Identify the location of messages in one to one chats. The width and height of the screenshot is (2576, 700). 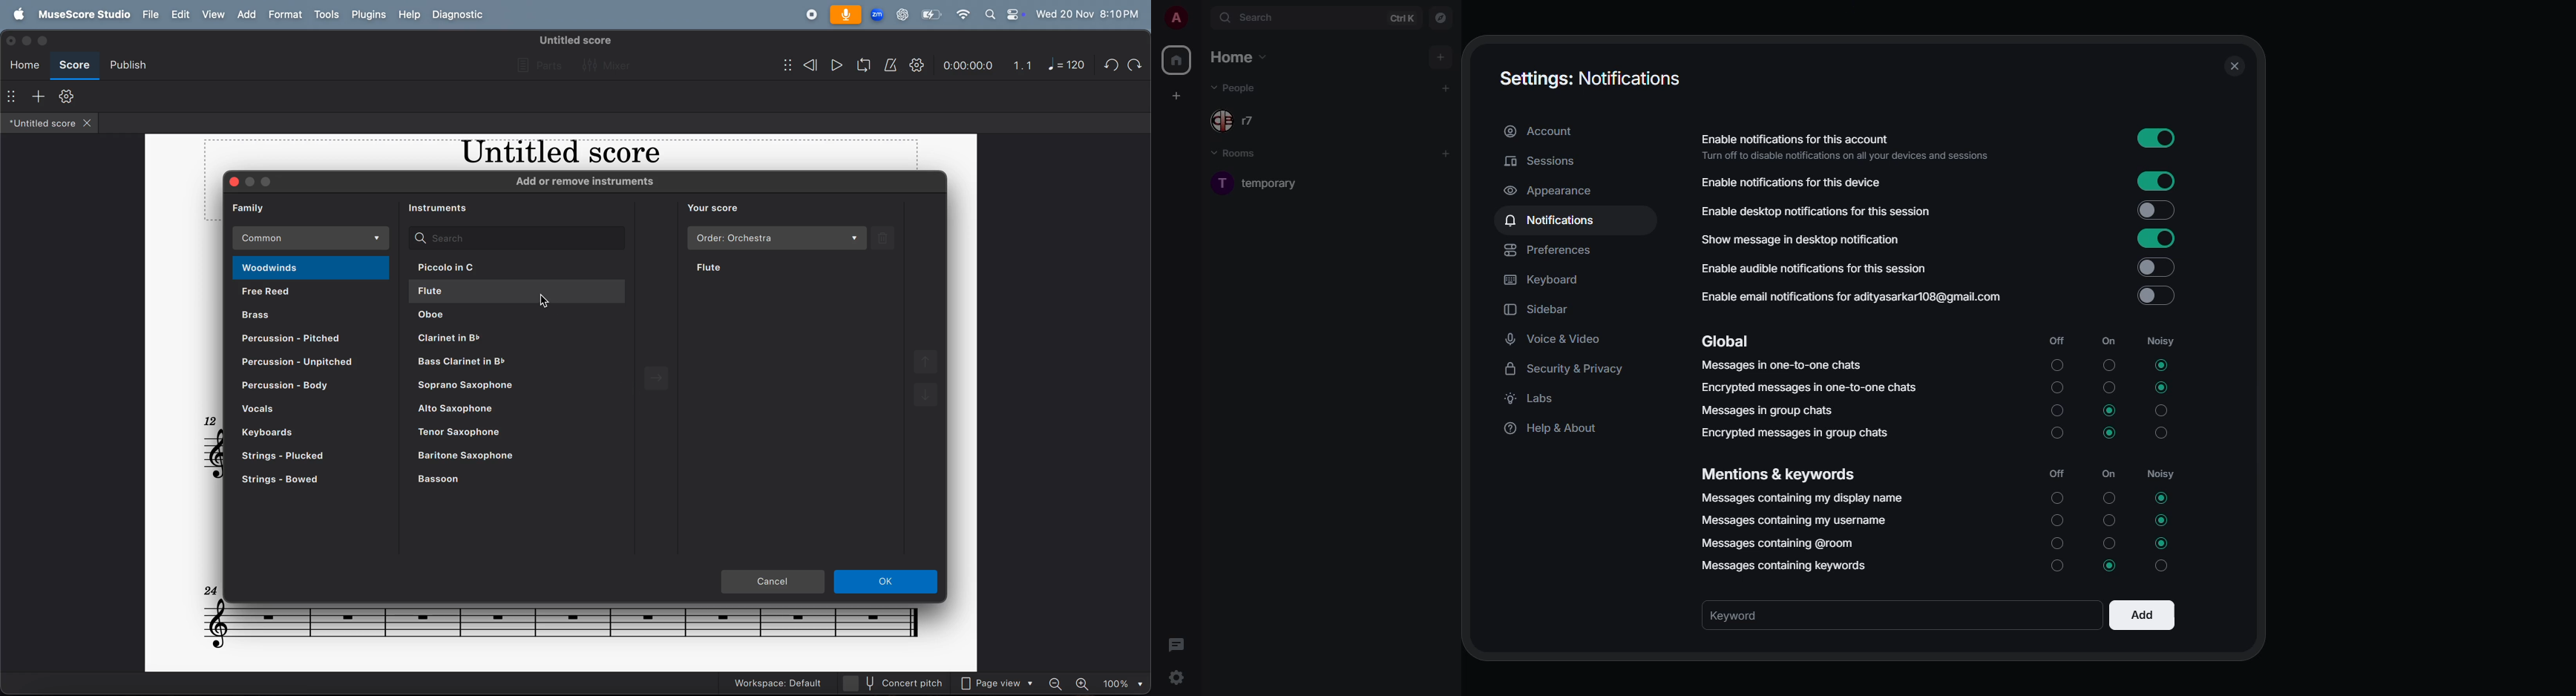
(1783, 367).